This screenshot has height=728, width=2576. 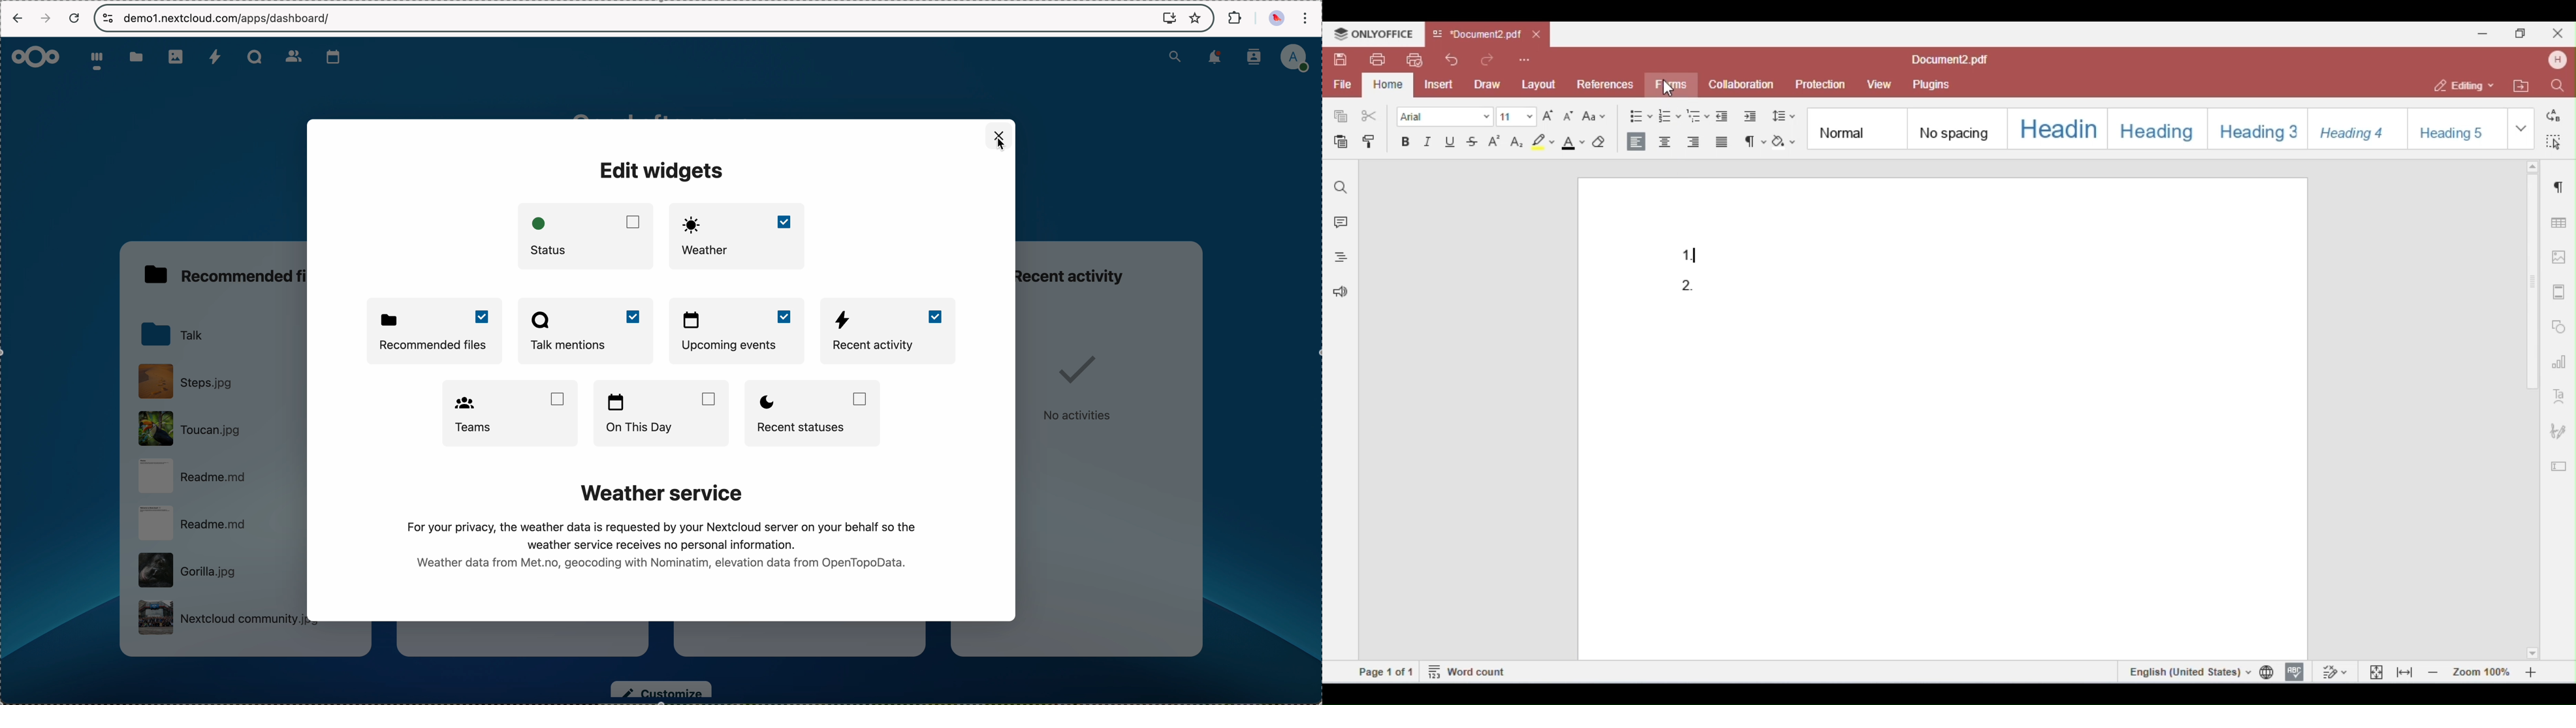 I want to click on recommended, so click(x=225, y=273).